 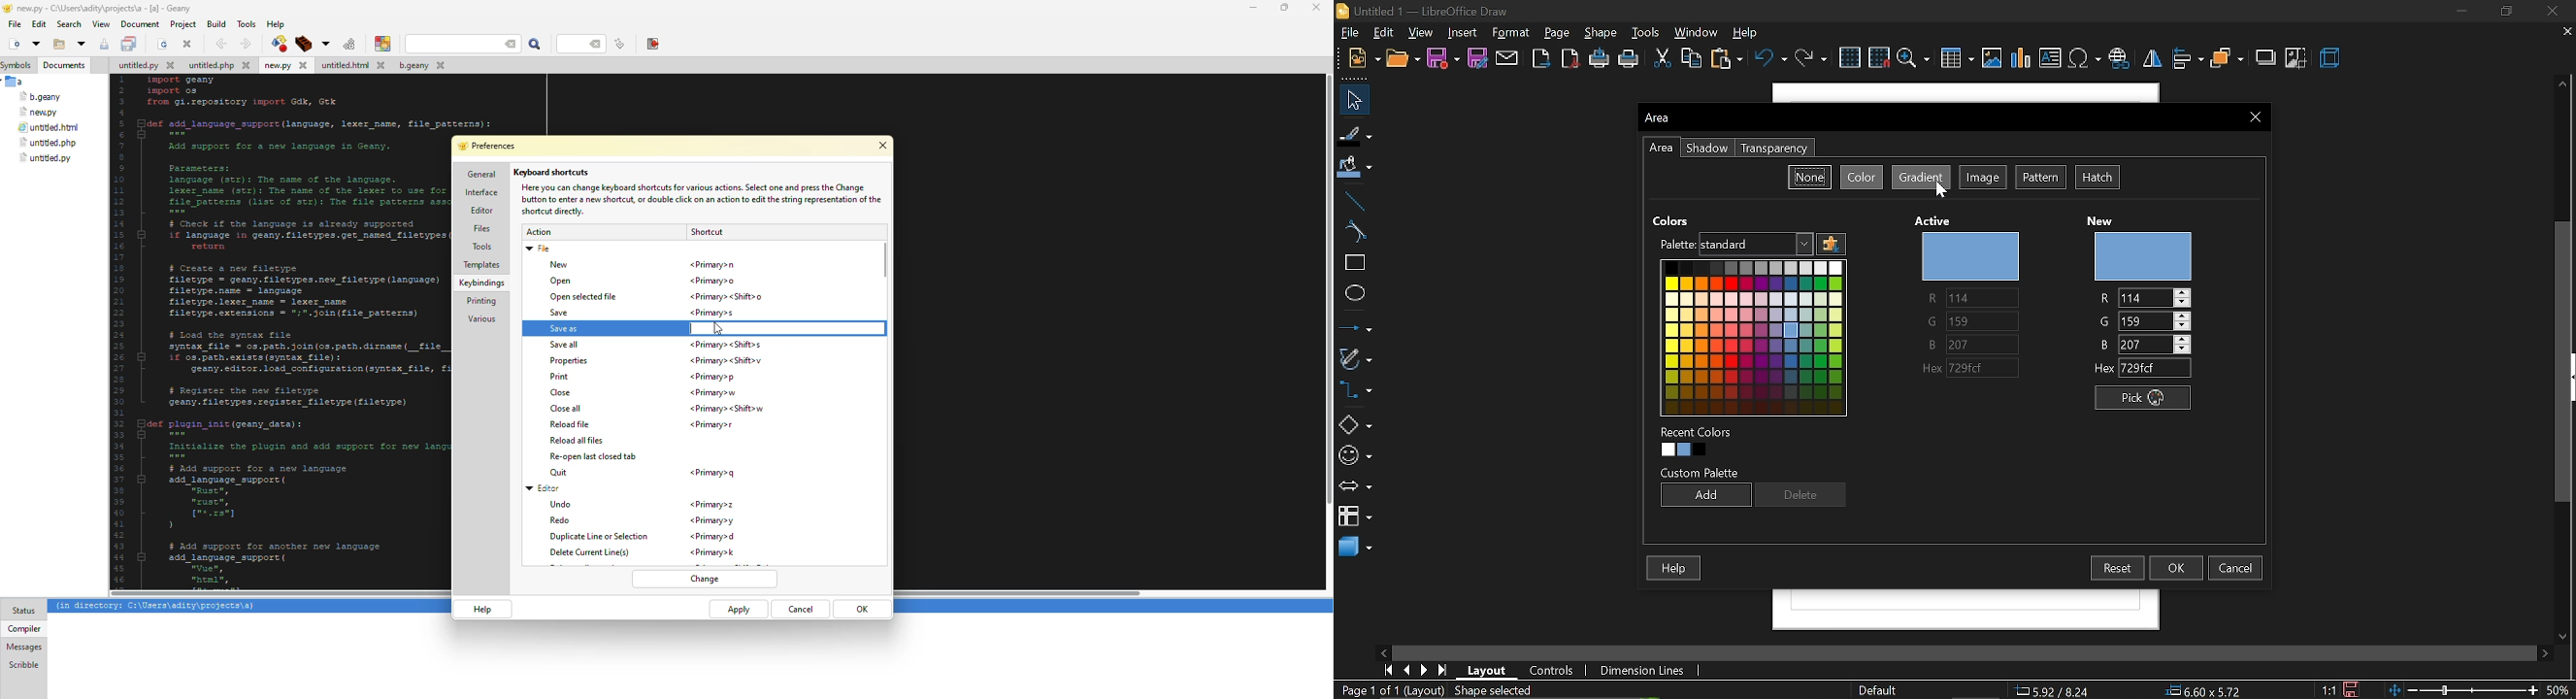 What do you see at coordinates (2120, 60) in the screenshot?
I see `Insert hyperlink` at bounding box center [2120, 60].